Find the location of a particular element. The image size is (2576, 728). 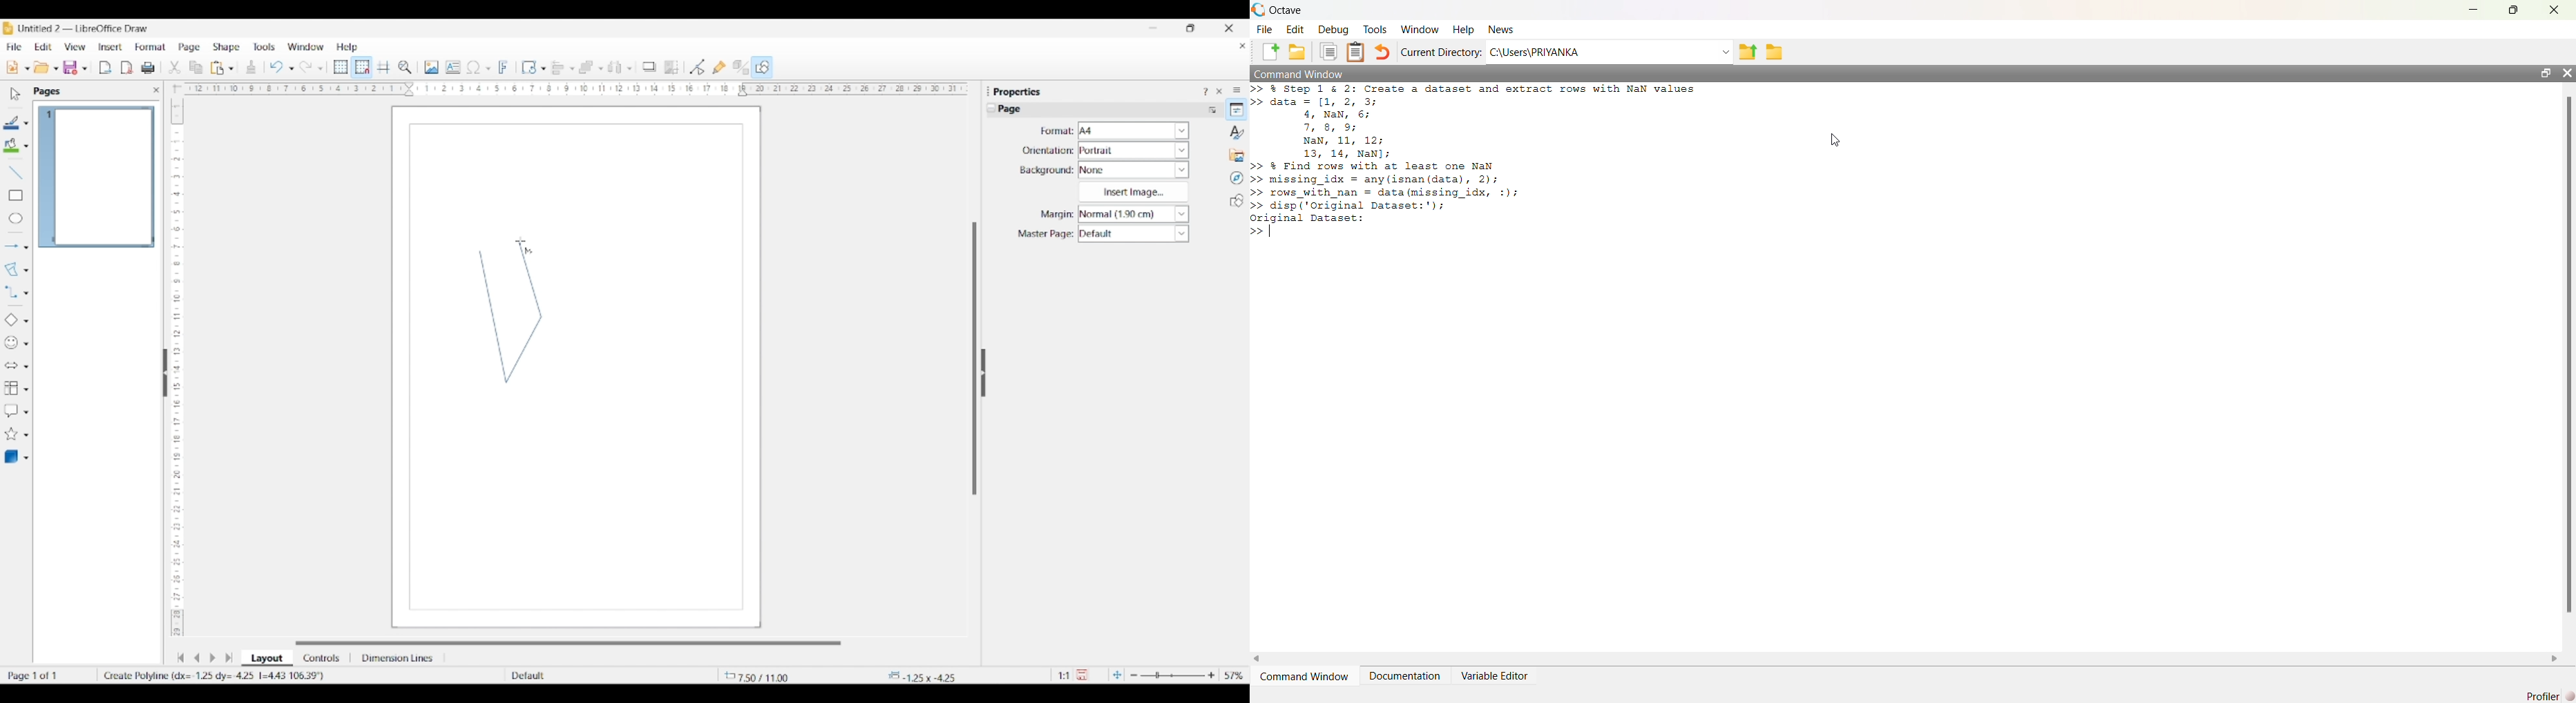

Indicates orientation settings is located at coordinates (1048, 150).